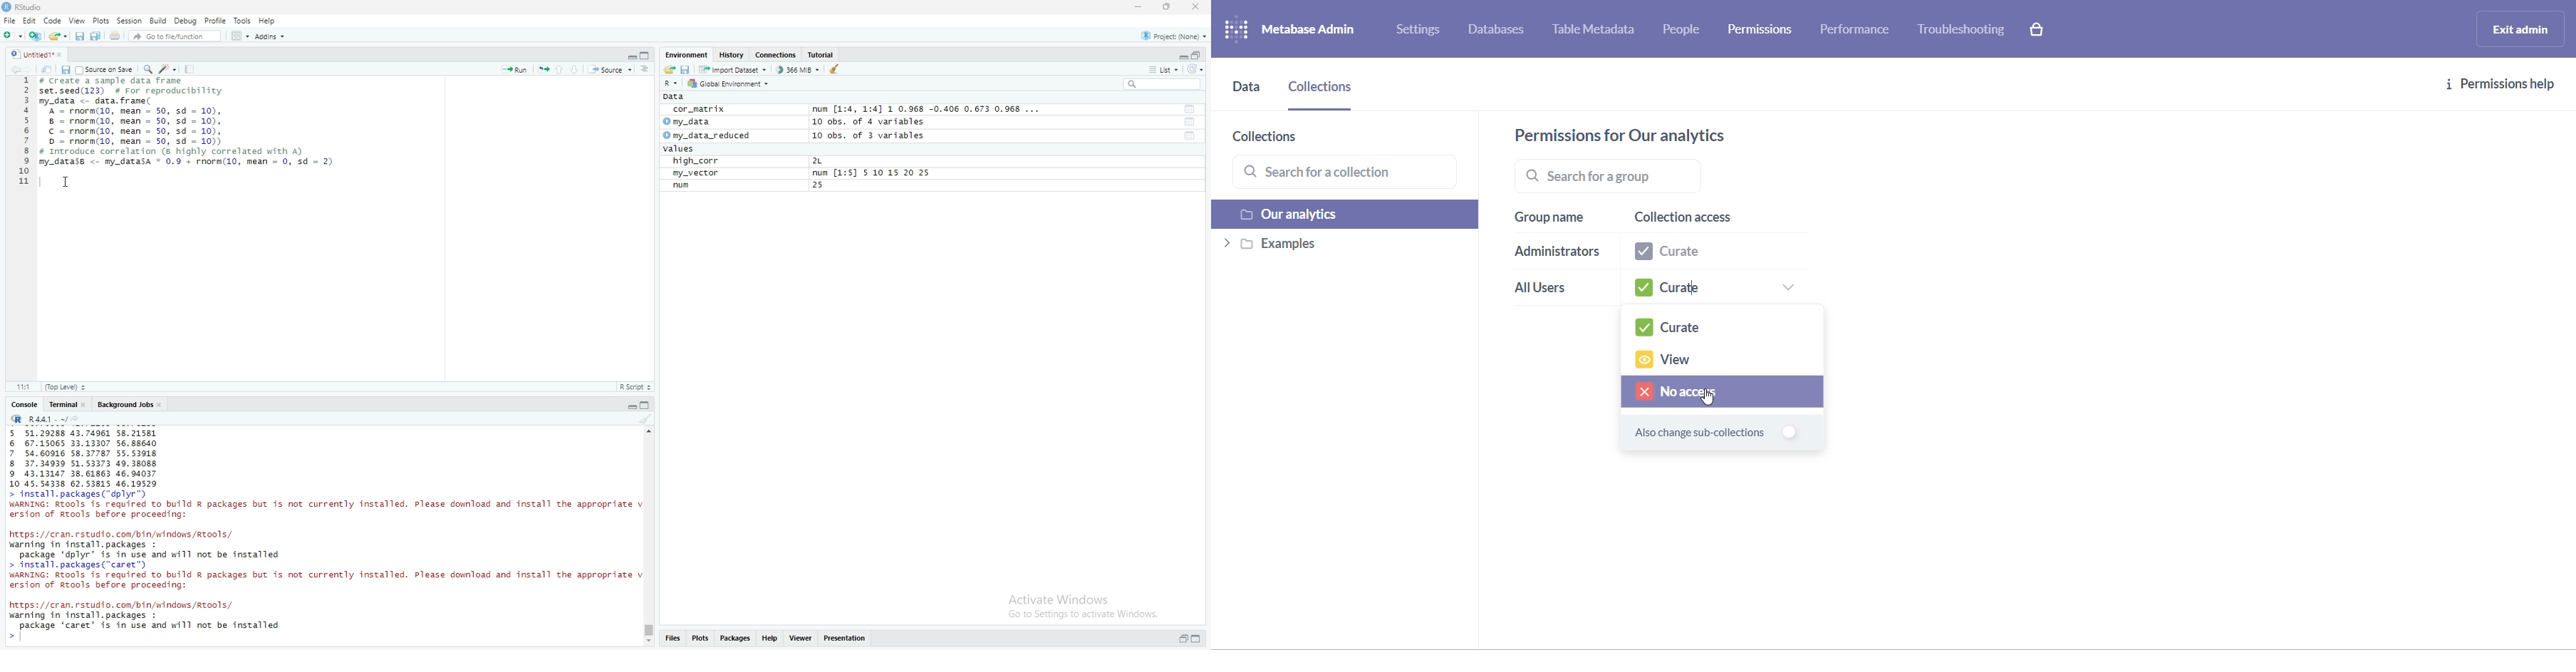 The height and width of the screenshot is (672, 2576). What do you see at coordinates (30, 20) in the screenshot?
I see `Edit ` at bounding box center [30, 20].